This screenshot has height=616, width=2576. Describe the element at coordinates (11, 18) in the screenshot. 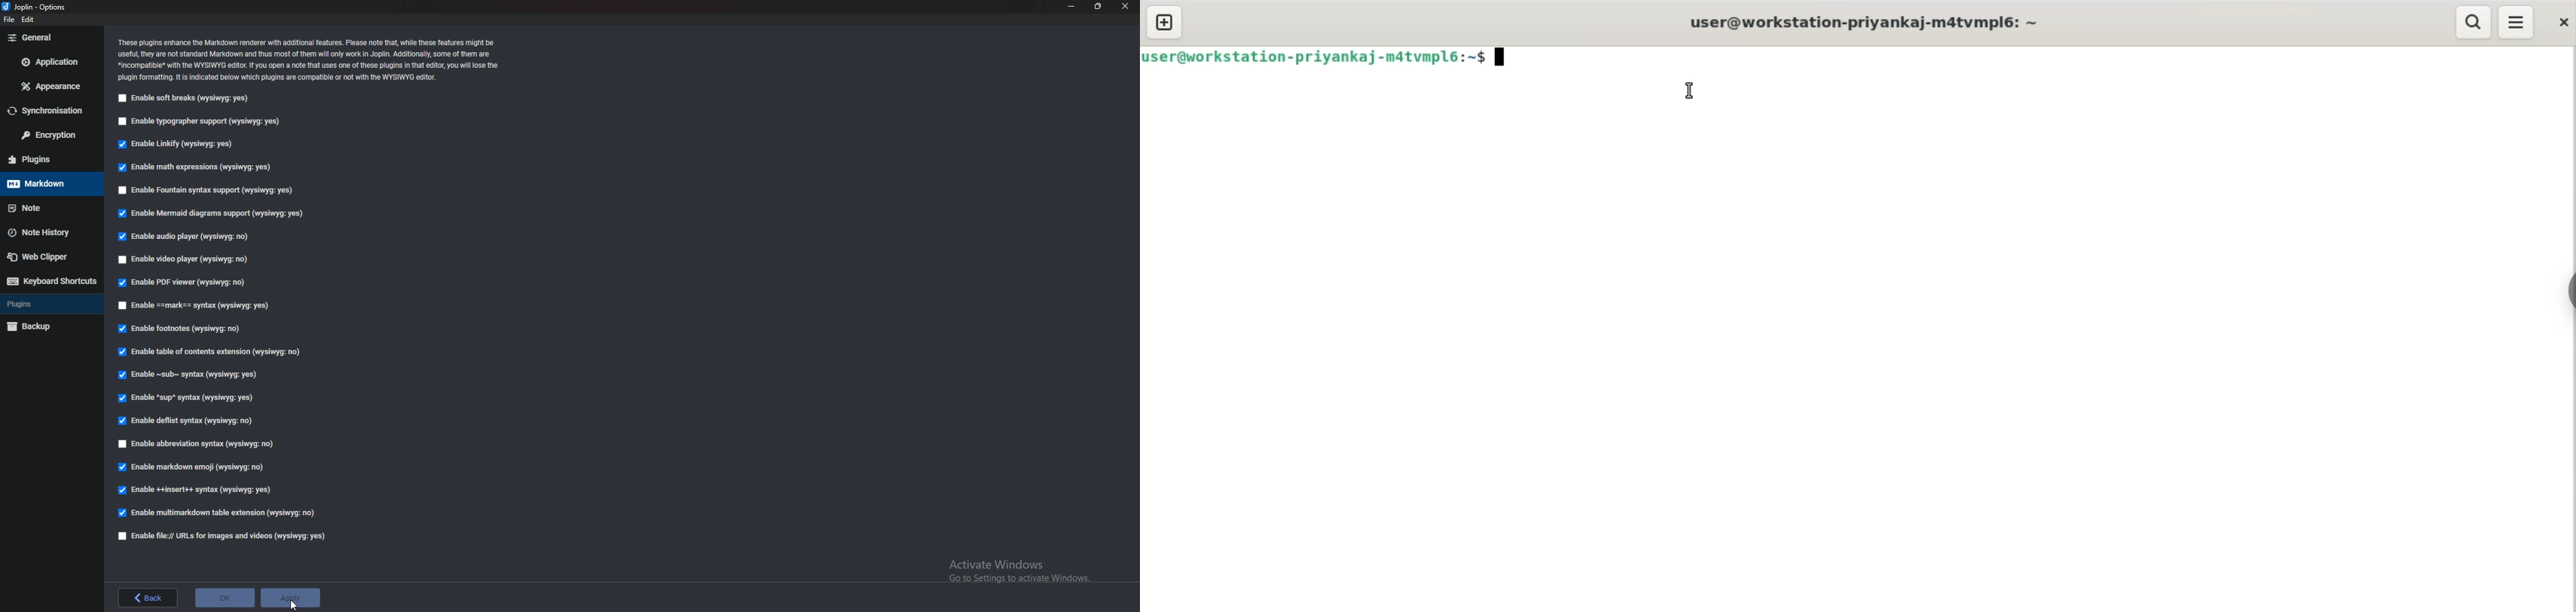

I see `file` at that location.